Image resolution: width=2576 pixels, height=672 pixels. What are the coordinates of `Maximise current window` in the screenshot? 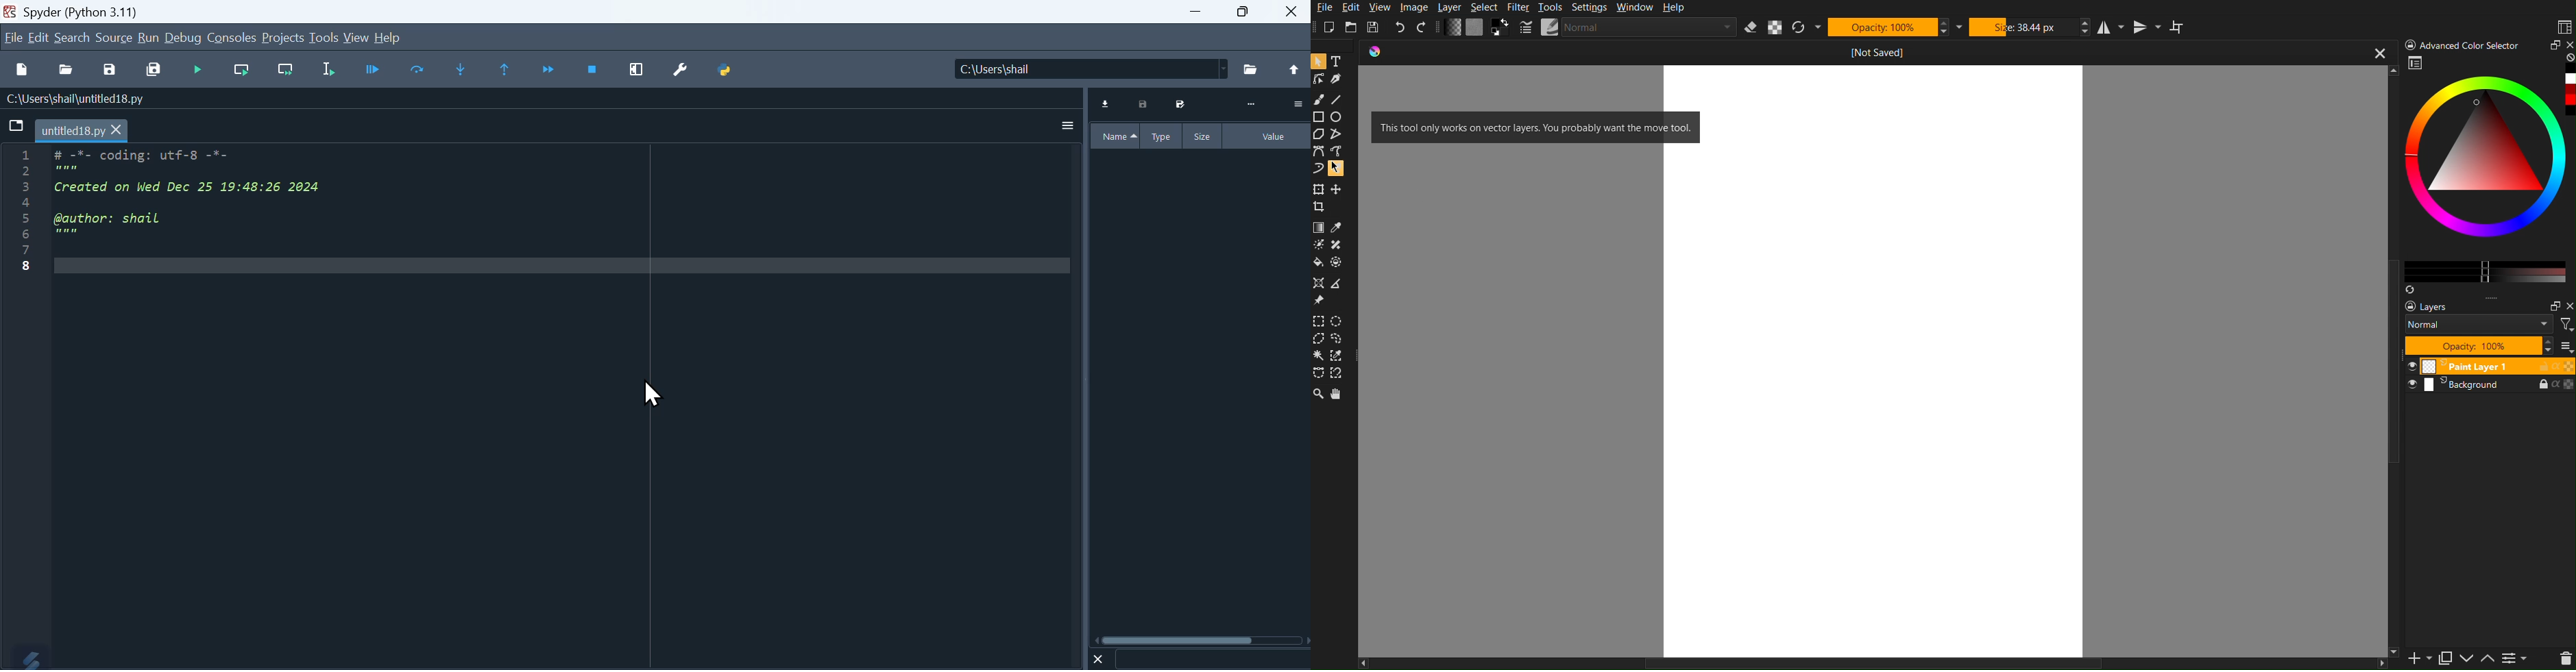 It's located at (635, 71).